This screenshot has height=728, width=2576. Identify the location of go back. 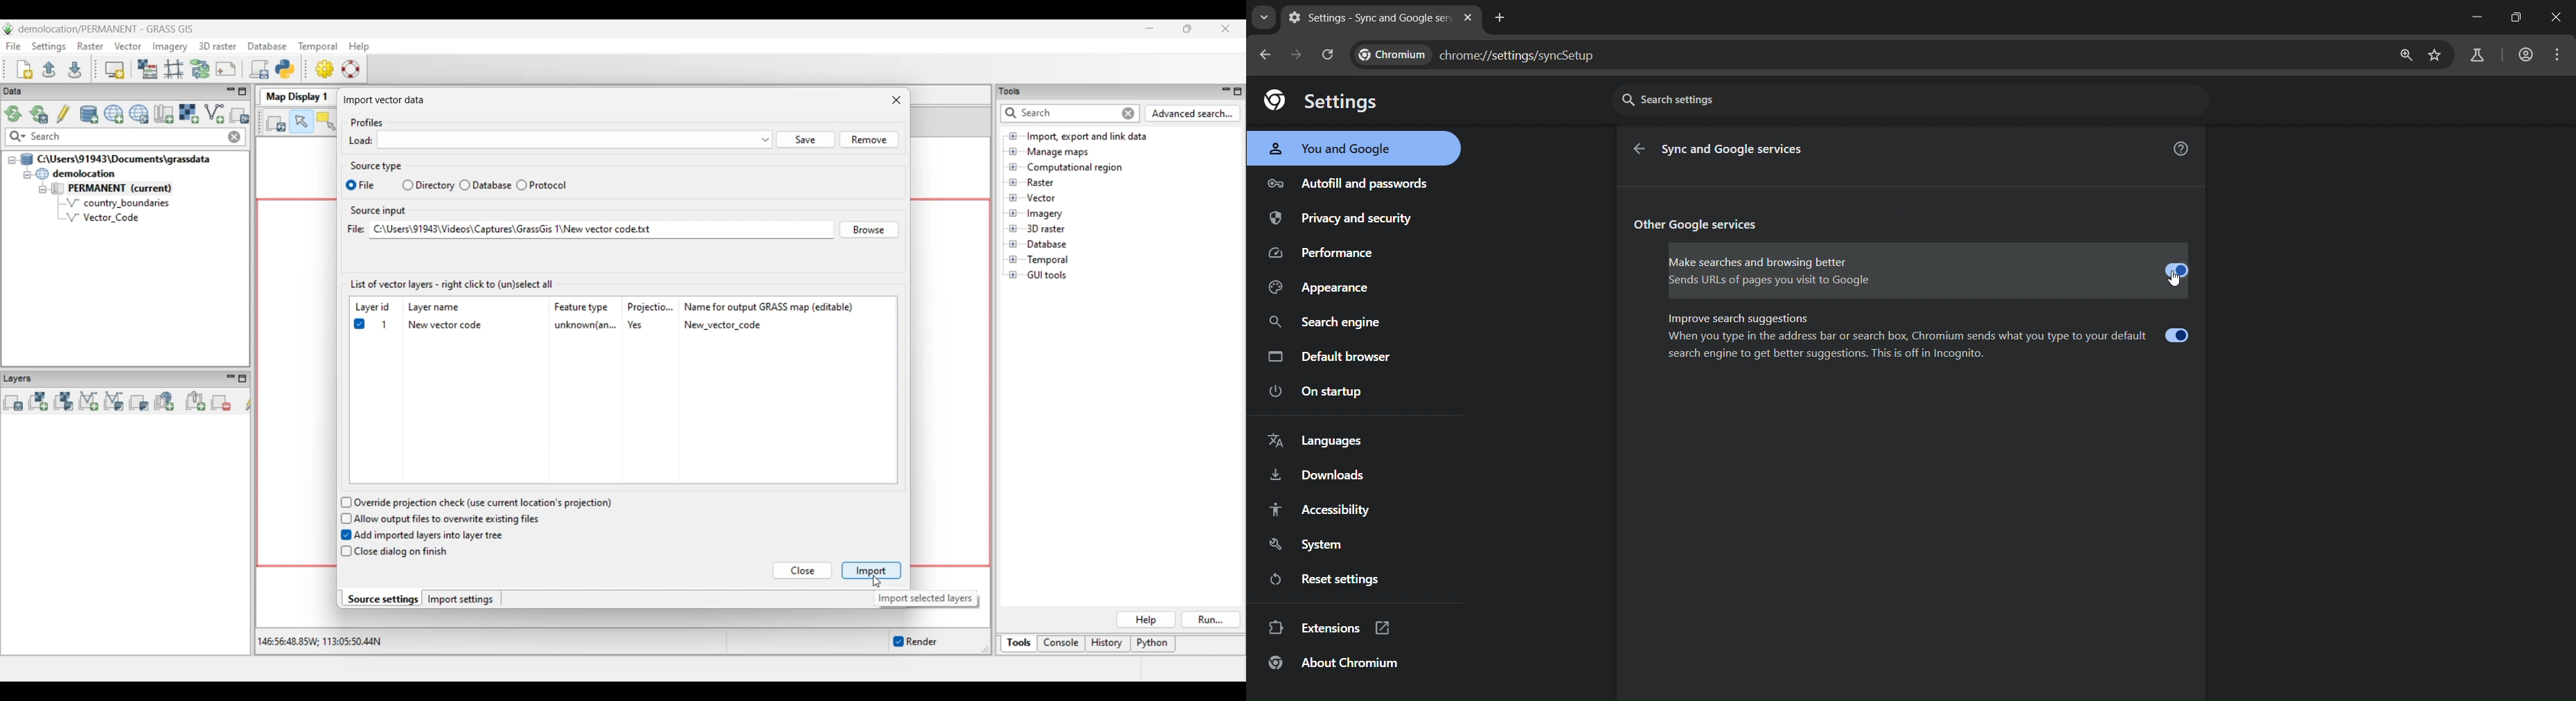
(1642, 151).